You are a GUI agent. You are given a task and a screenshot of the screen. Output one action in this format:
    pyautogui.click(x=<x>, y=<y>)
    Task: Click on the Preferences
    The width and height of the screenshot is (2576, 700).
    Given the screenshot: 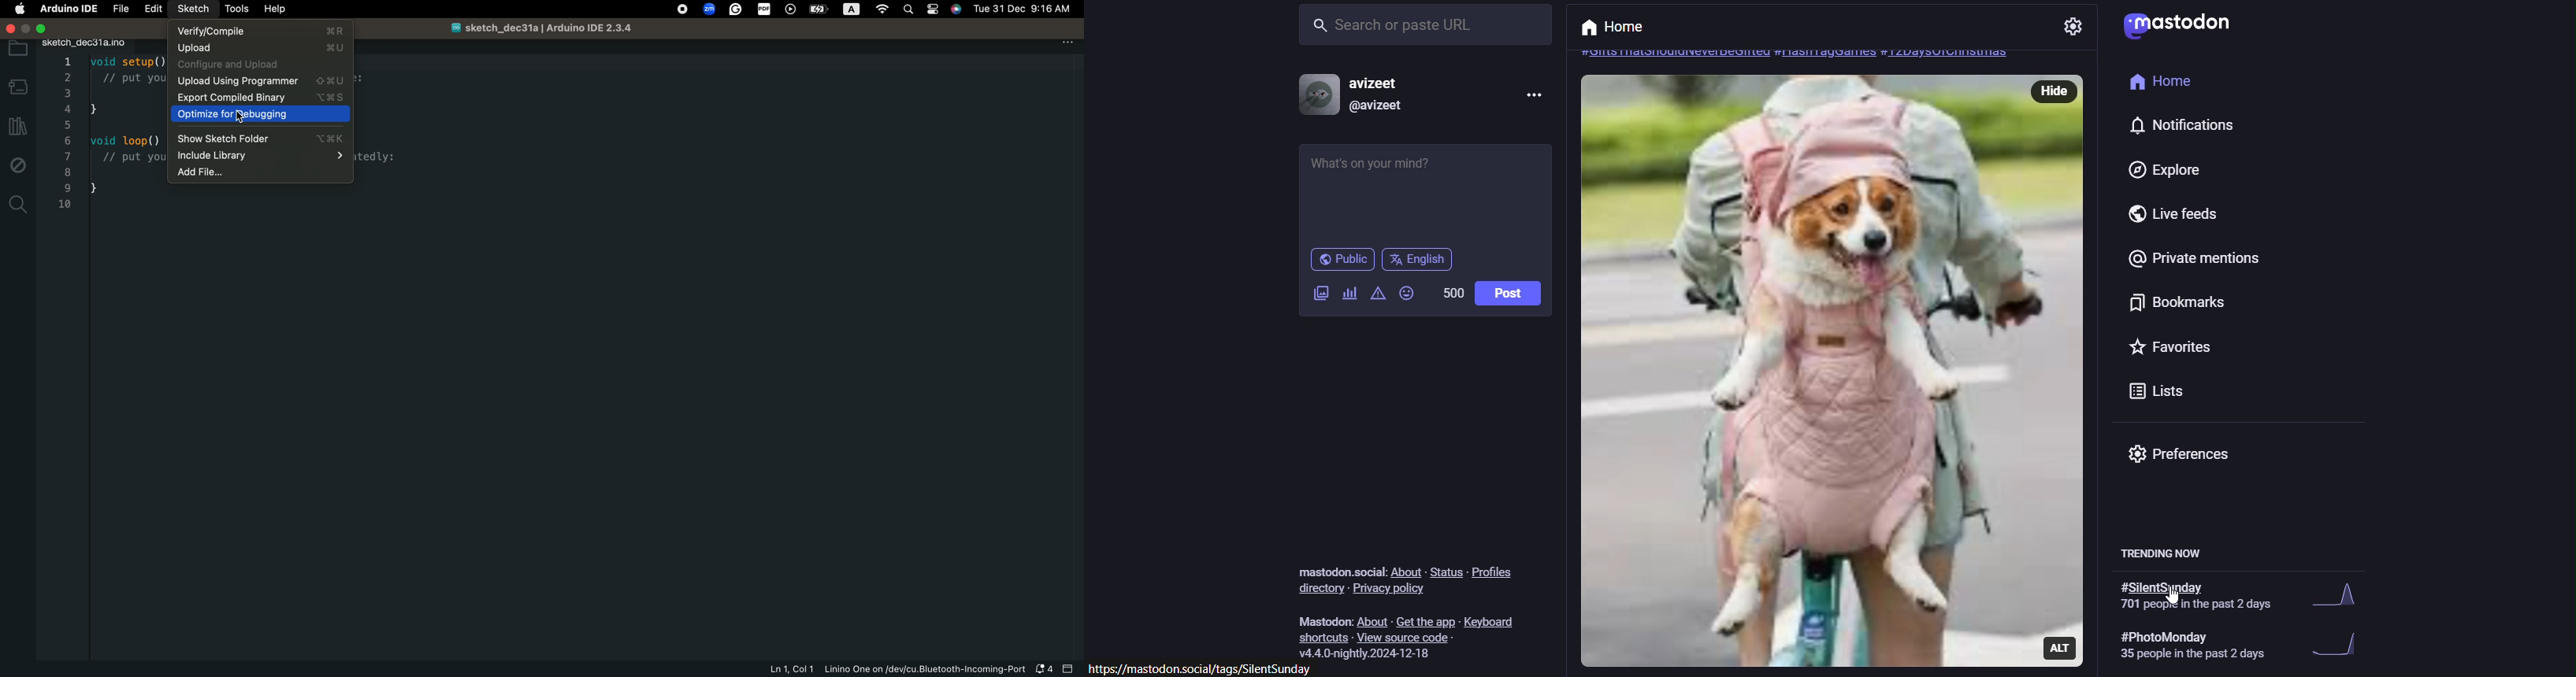 What is the action you would take?
    pyautogui.click(x=2183, y=453)
    